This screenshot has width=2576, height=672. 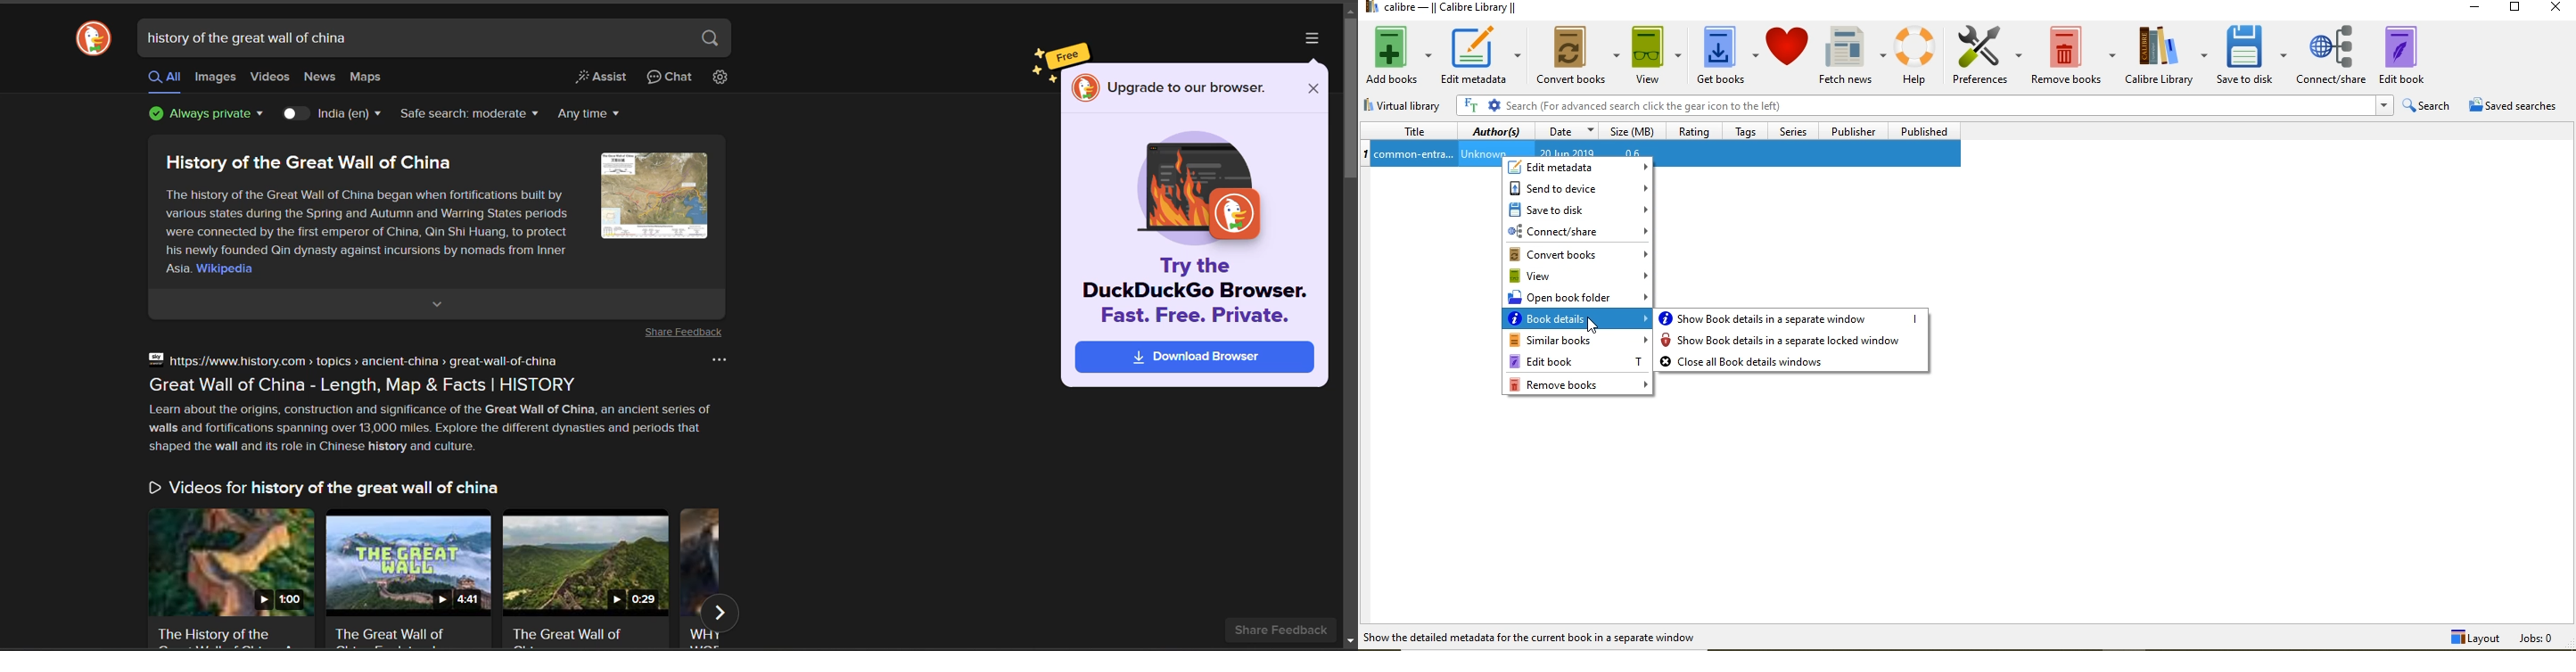 I want to click on series, so click(x=1795, y=132).